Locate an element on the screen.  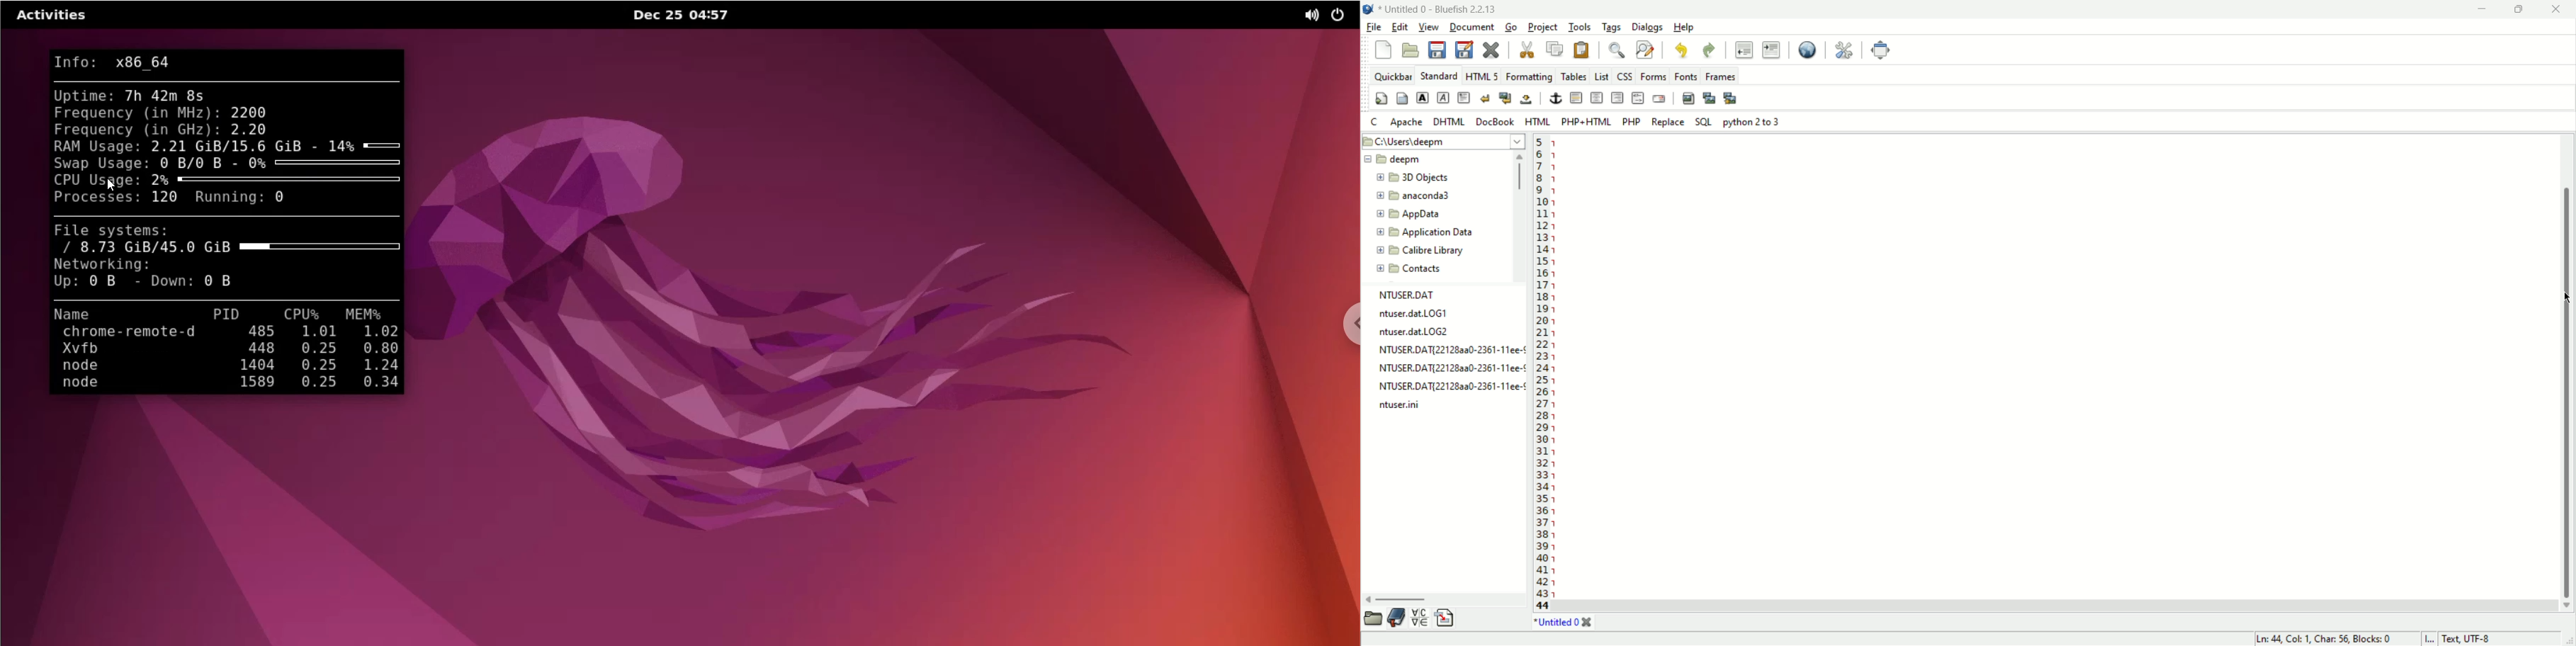
right justify is located at coordinates (1618, 98).